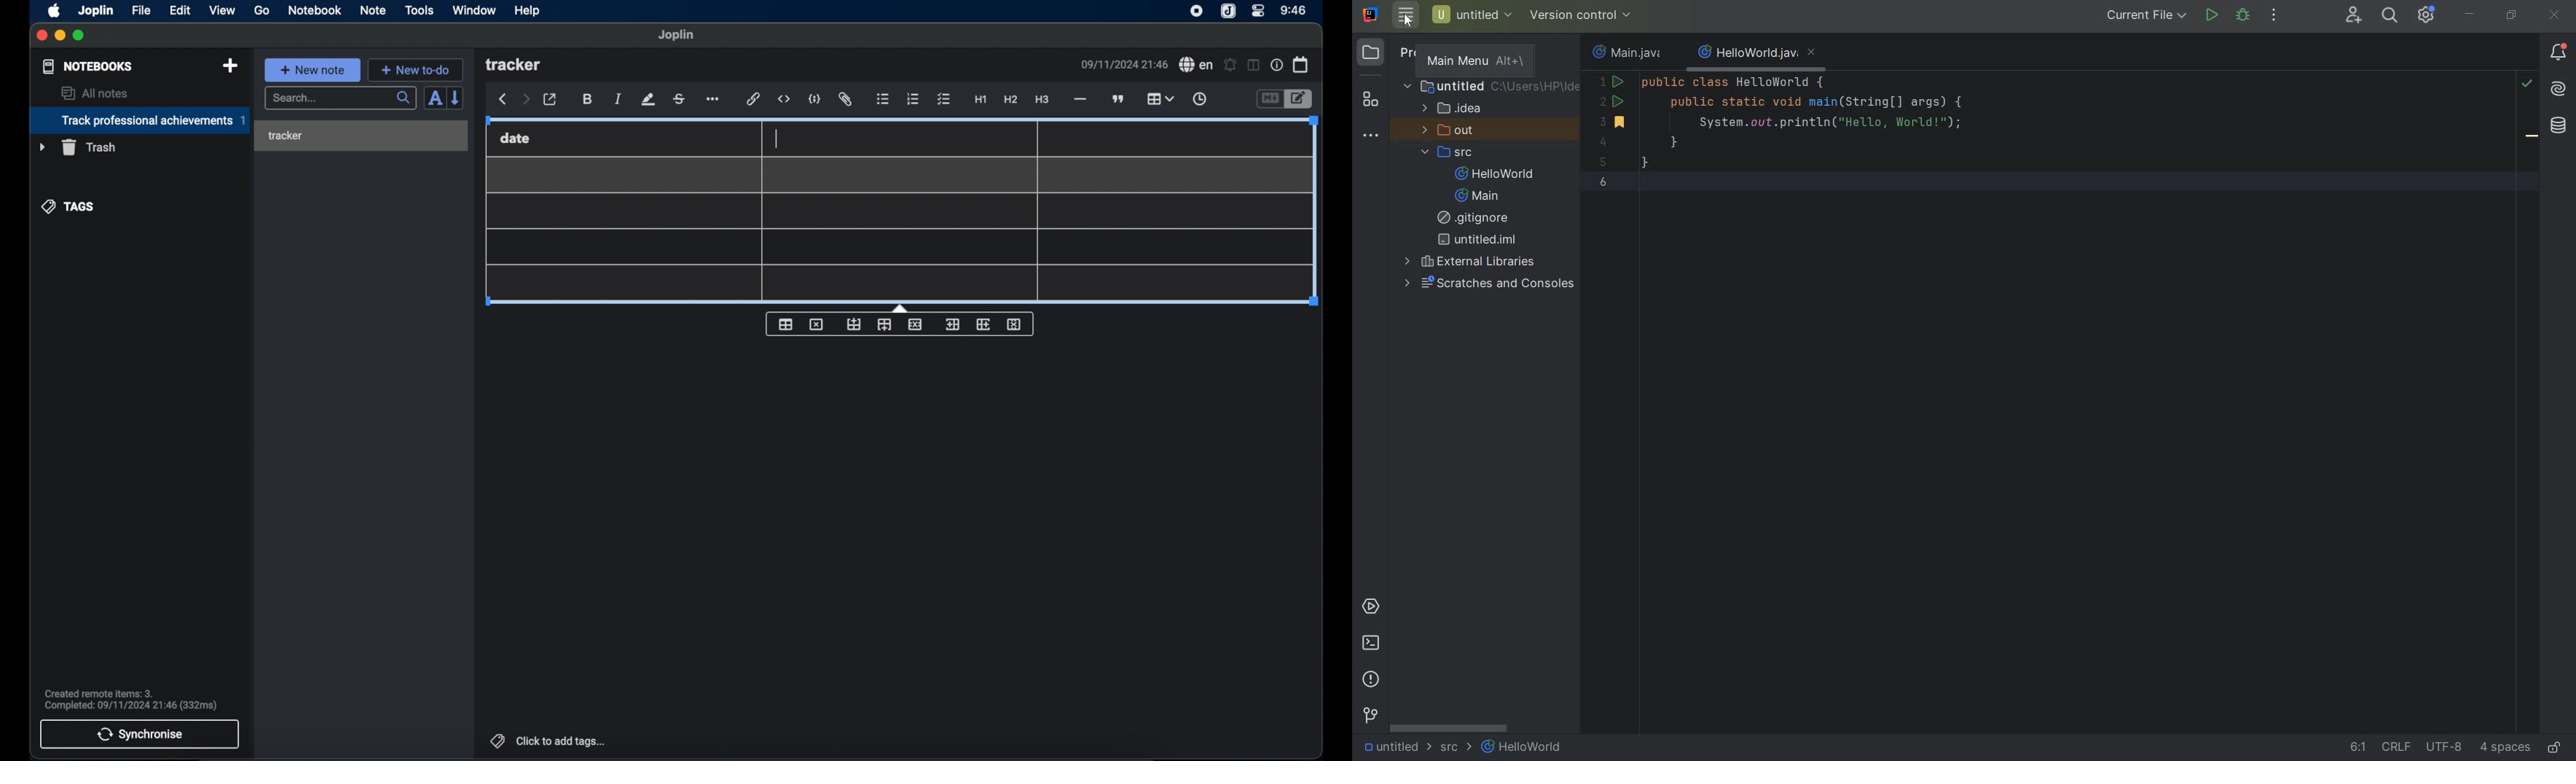 Image resolution: width=2576 pixels, height=784 pixels. What do you see at coordinates (1294, 10) in the screenshot?
I see `time` at bounding box center [1294, 10].